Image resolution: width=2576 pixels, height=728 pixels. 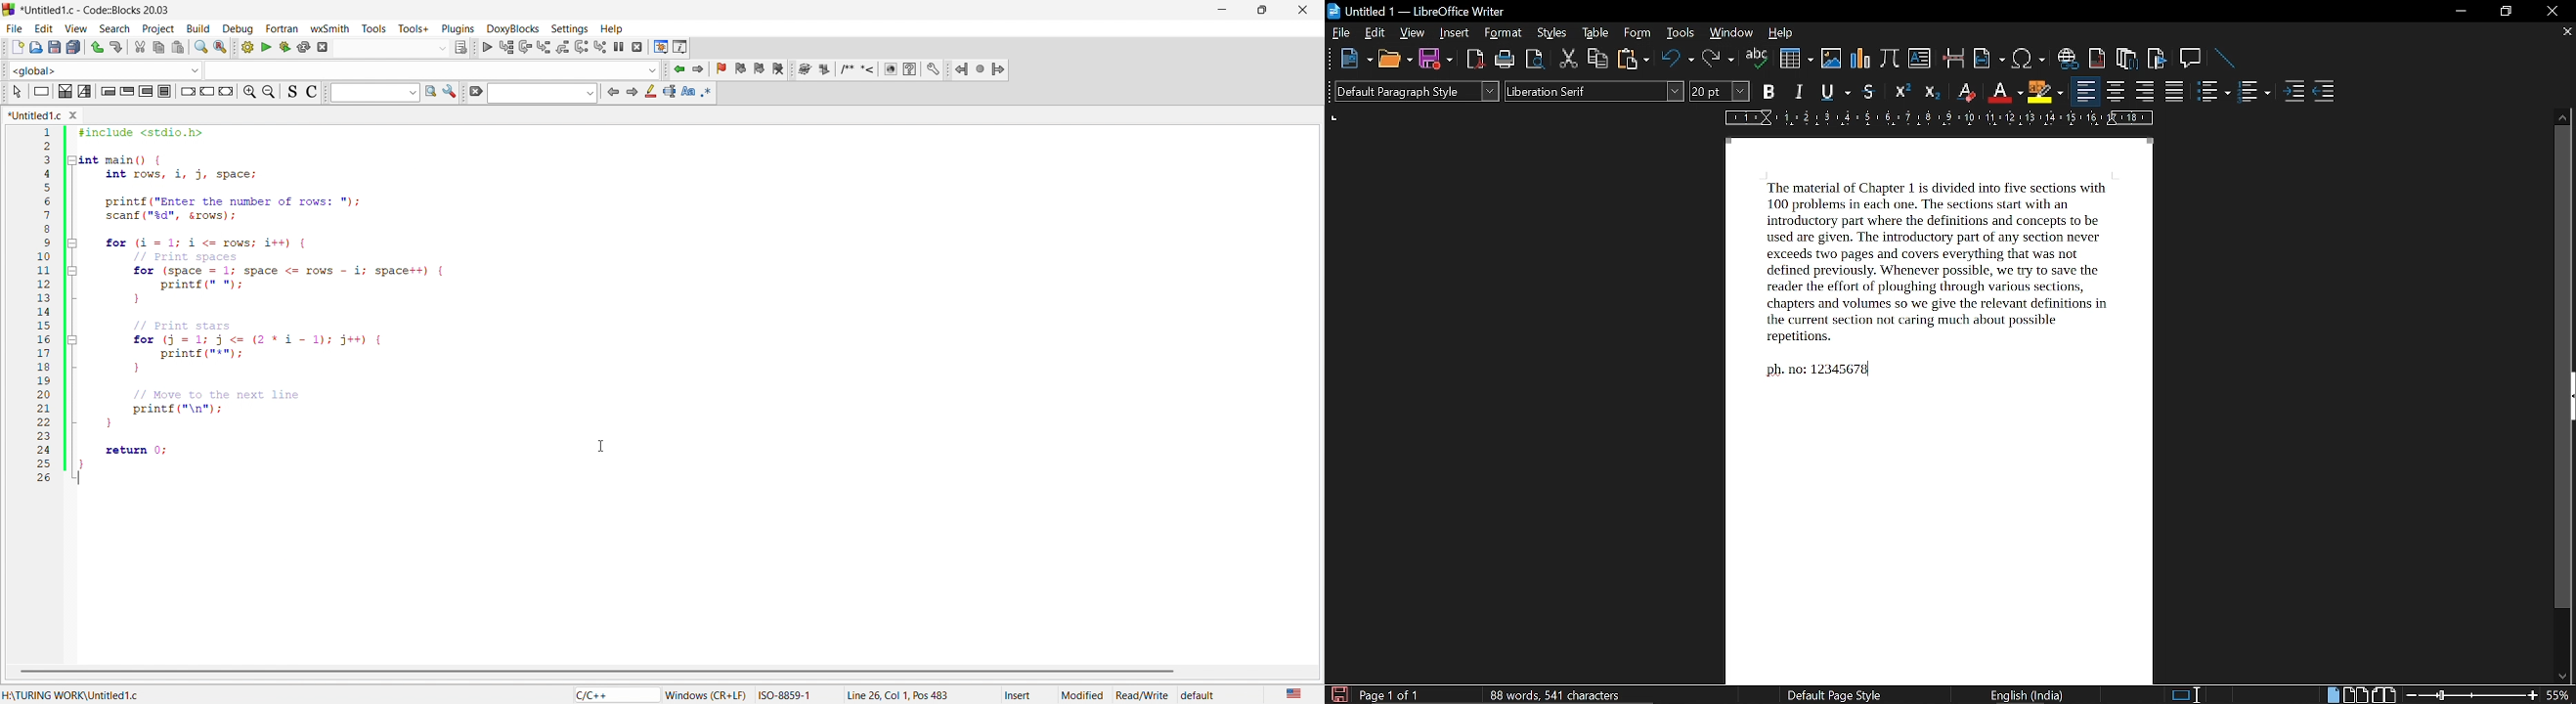 What do you see at coordinates (293, 93) in the screenshot?
I see `icon` at bounding box center [293, 93].